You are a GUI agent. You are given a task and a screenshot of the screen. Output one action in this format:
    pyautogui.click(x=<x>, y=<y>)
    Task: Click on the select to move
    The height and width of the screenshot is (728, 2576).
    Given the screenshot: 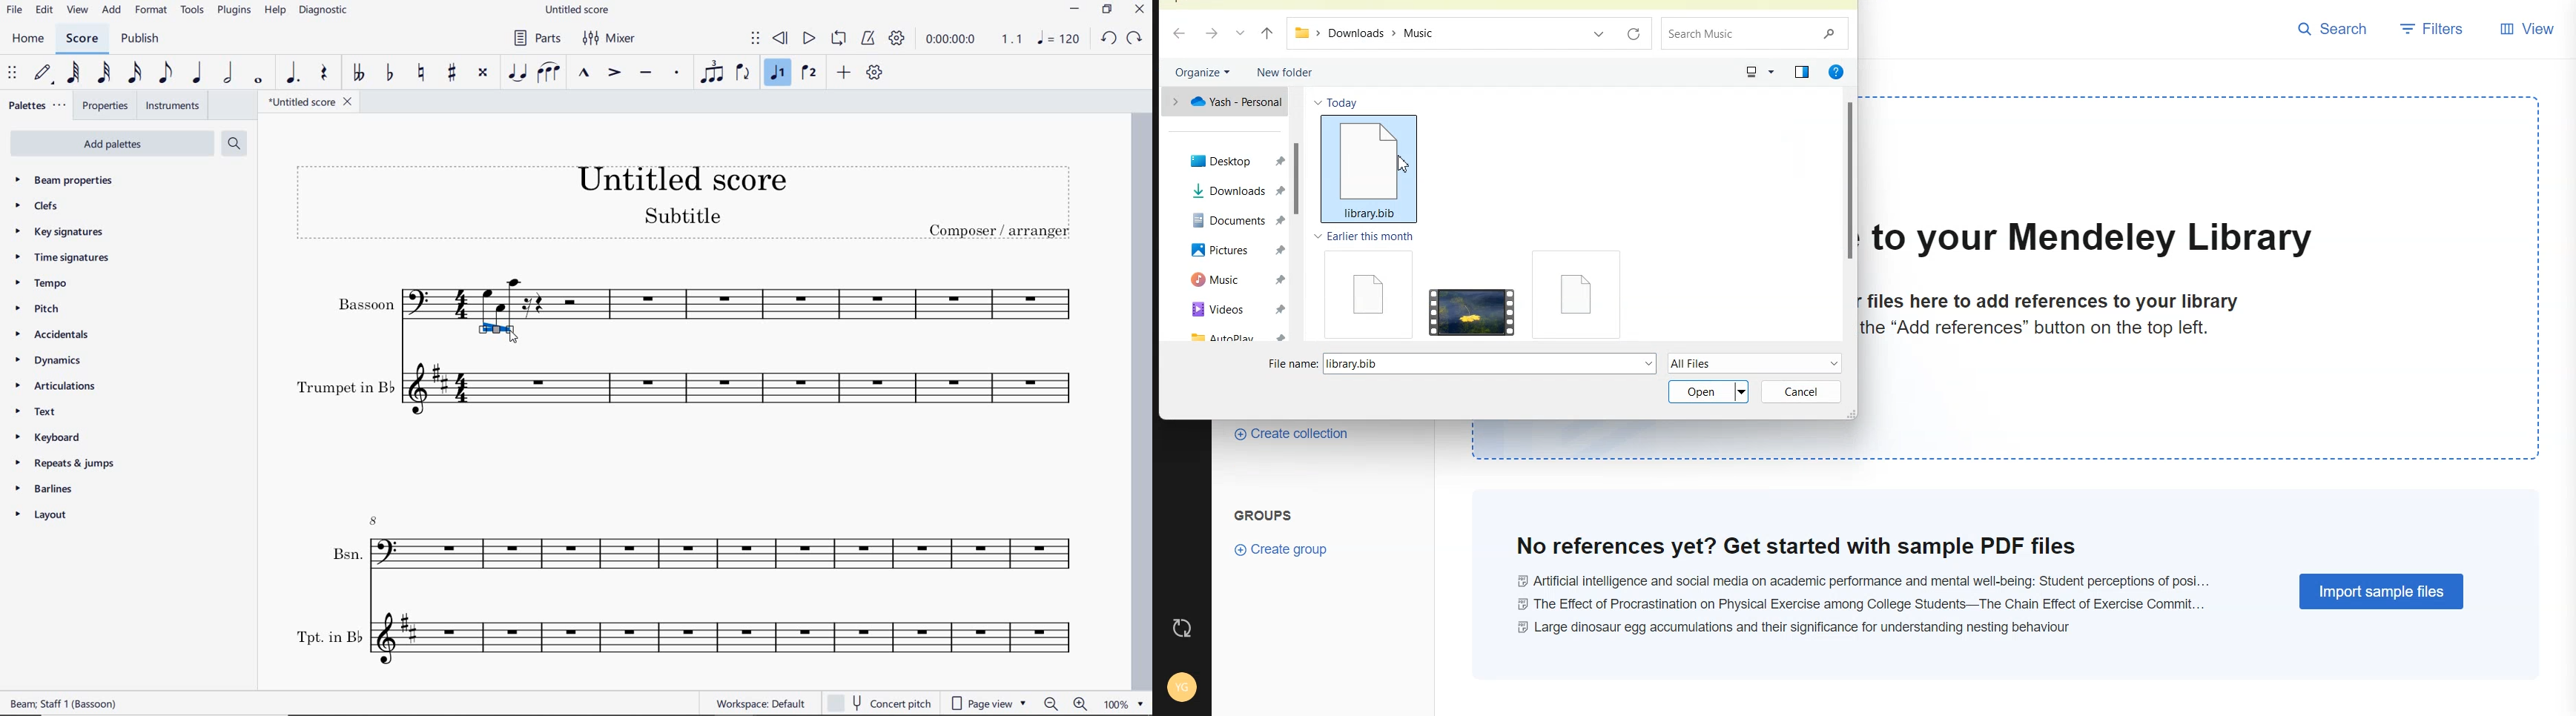 What is the action you would take?
    pyautogui.click(x=12, y=74)
    